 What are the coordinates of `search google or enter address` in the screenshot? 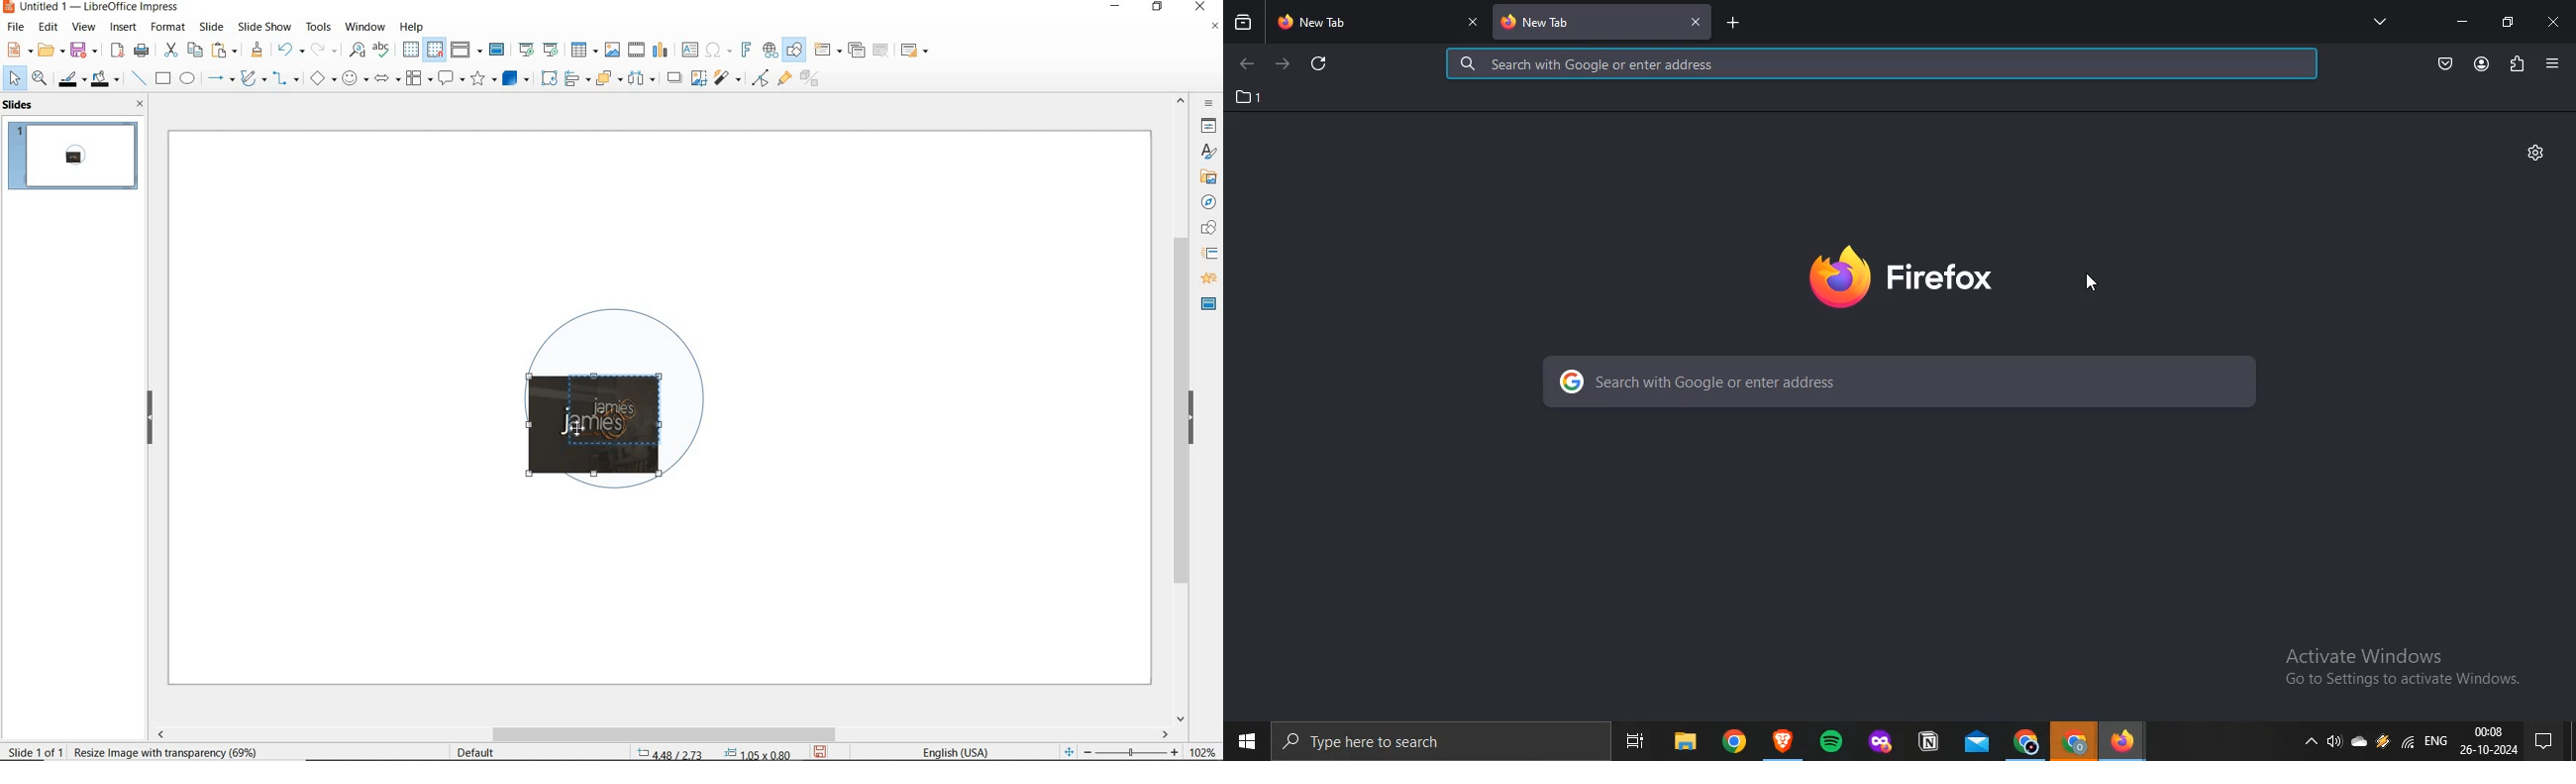 It's located at (1882, 65).